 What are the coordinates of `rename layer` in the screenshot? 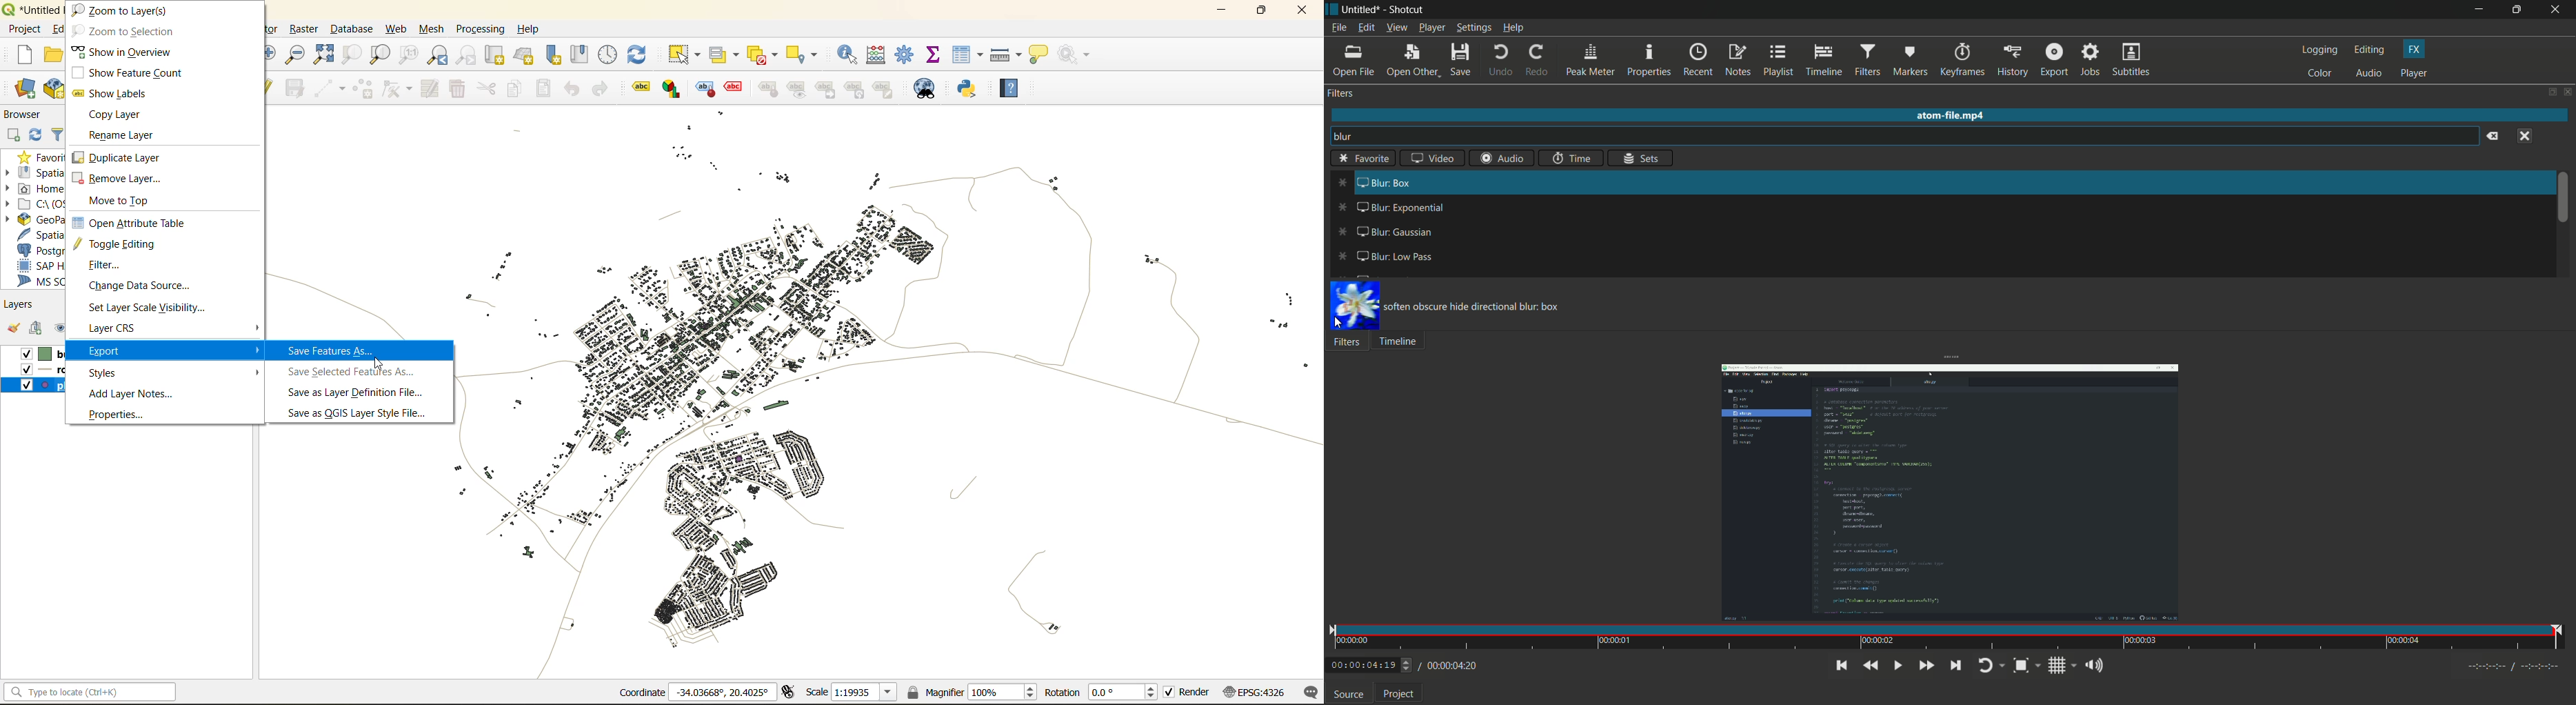 It's located at (130, 137).